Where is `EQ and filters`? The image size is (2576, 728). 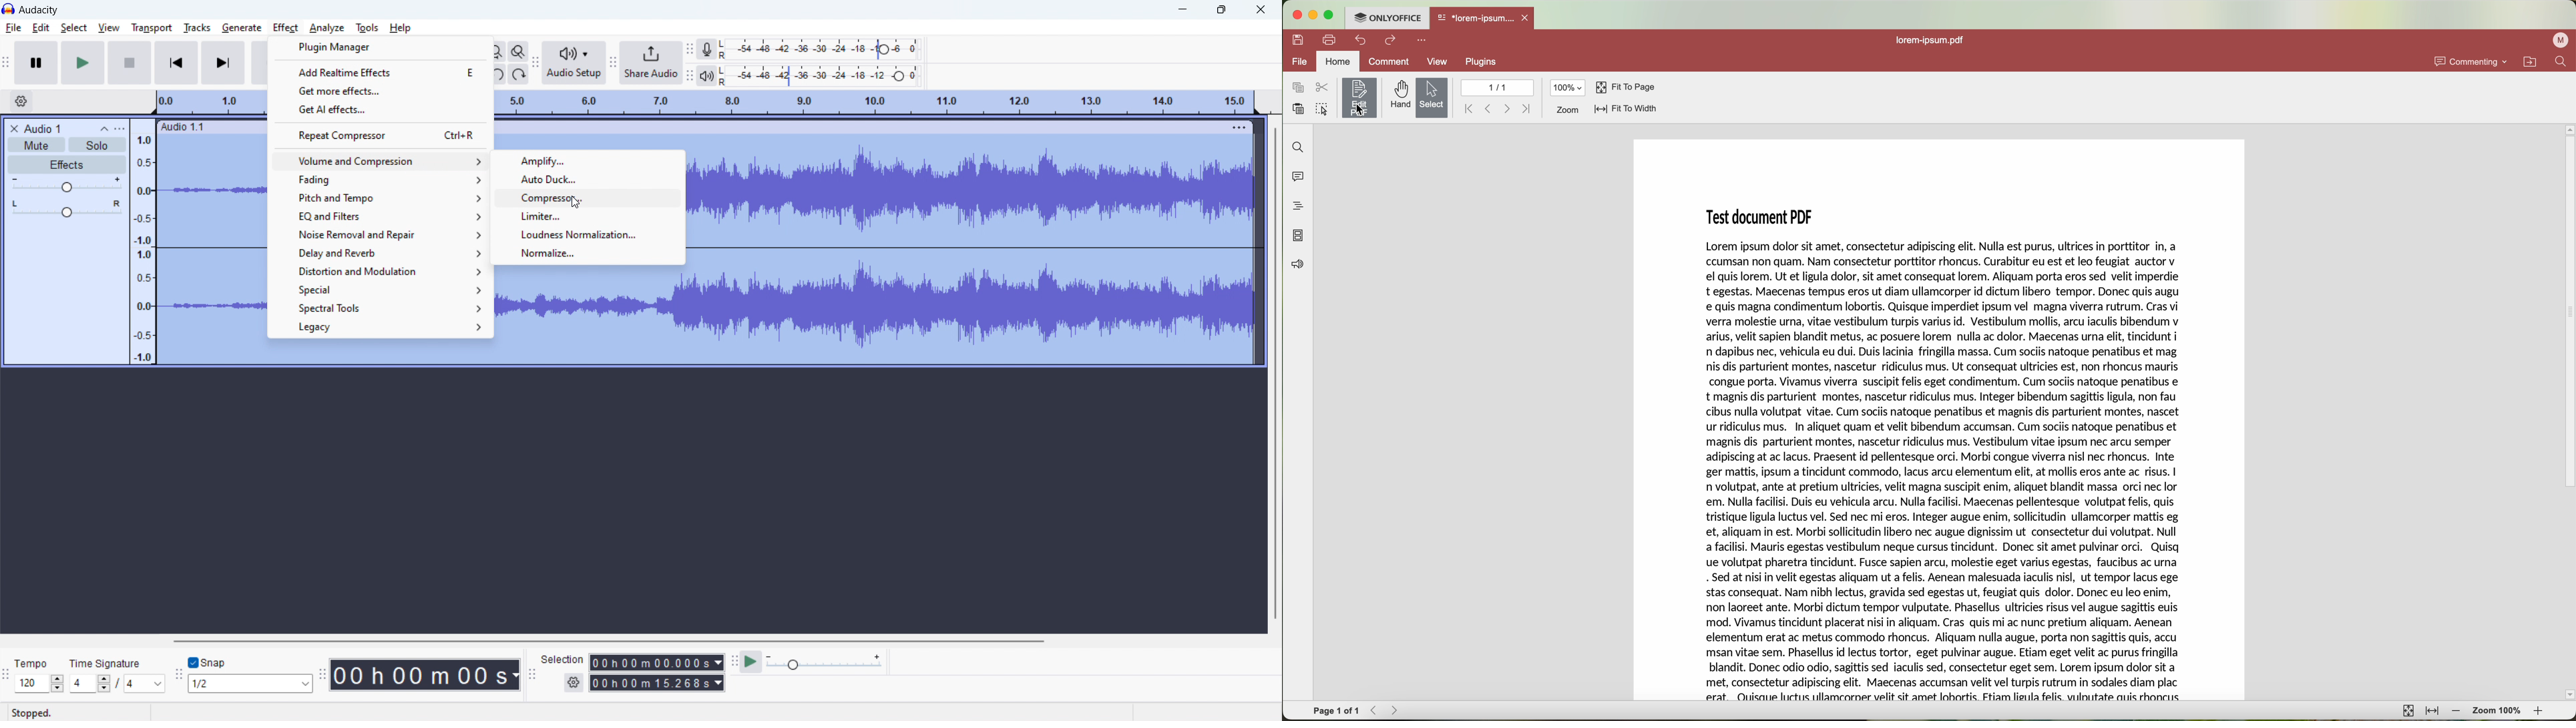
EQ and filters is located at coordinates (378, 216).